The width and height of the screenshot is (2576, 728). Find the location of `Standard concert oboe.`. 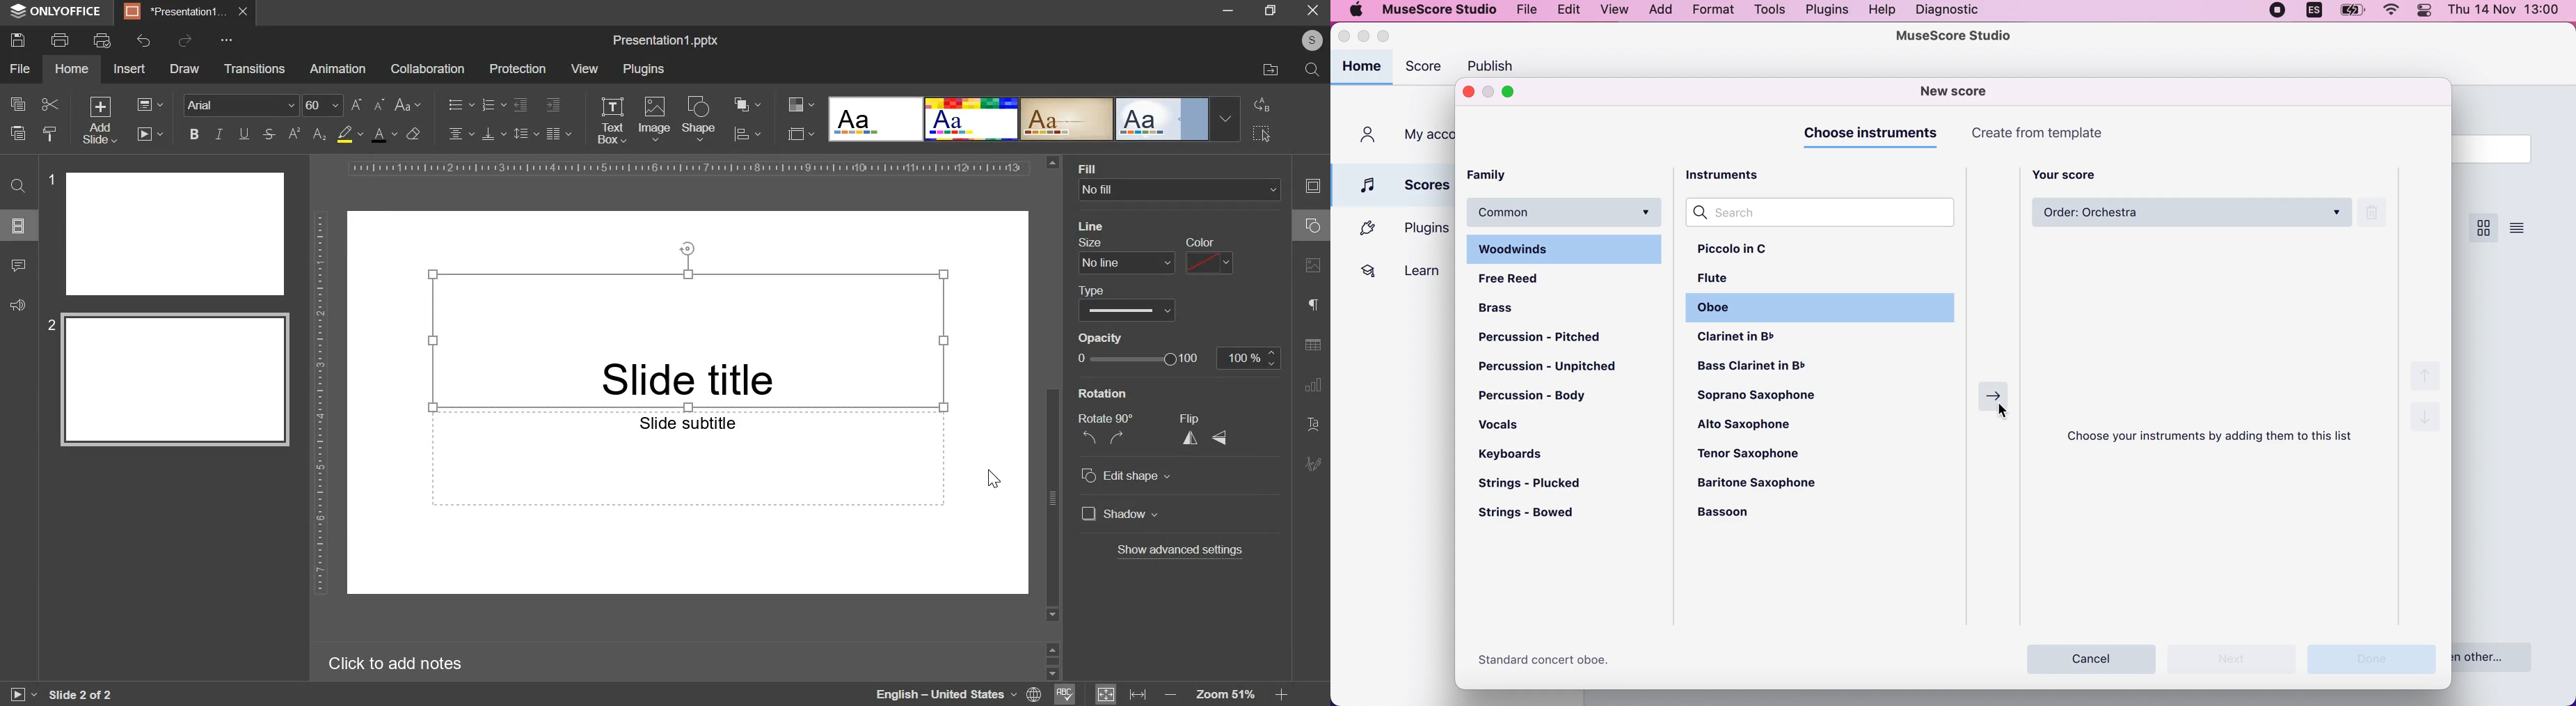

Standard concert oboe. is located at coordinates (1551, 660).